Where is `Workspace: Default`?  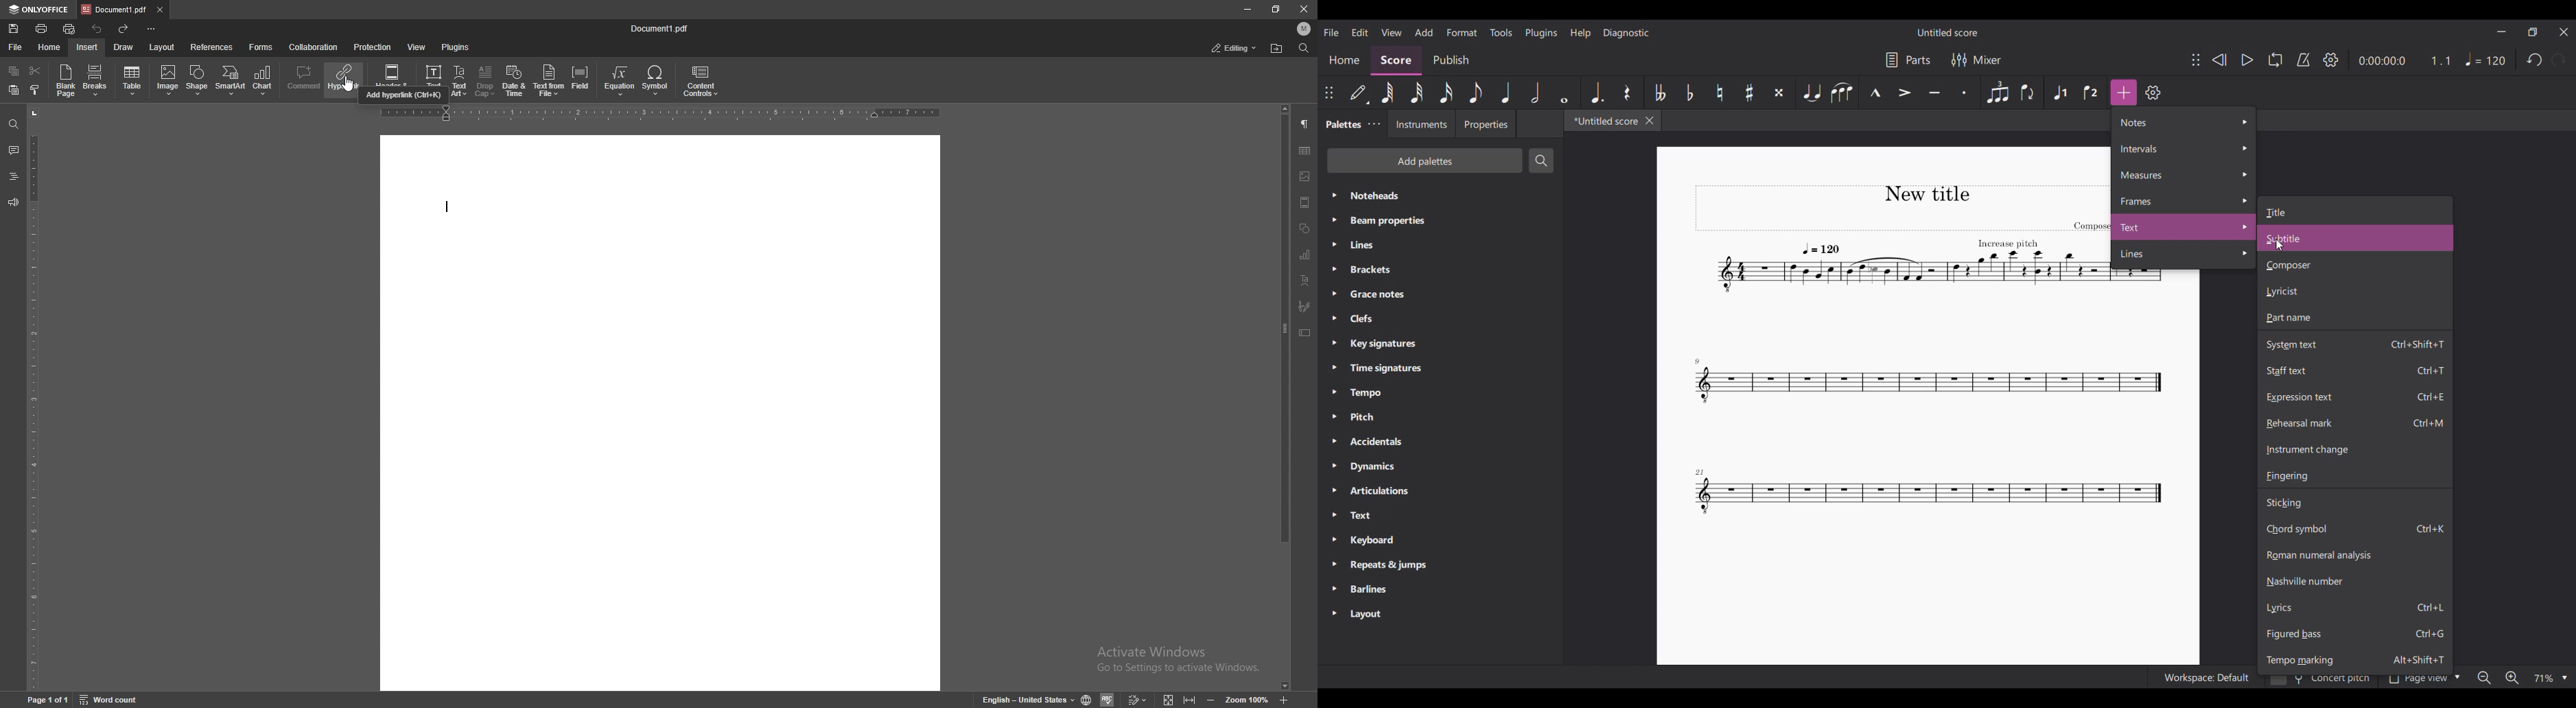 Workspace: Default is located at coordinates (2203, 677).